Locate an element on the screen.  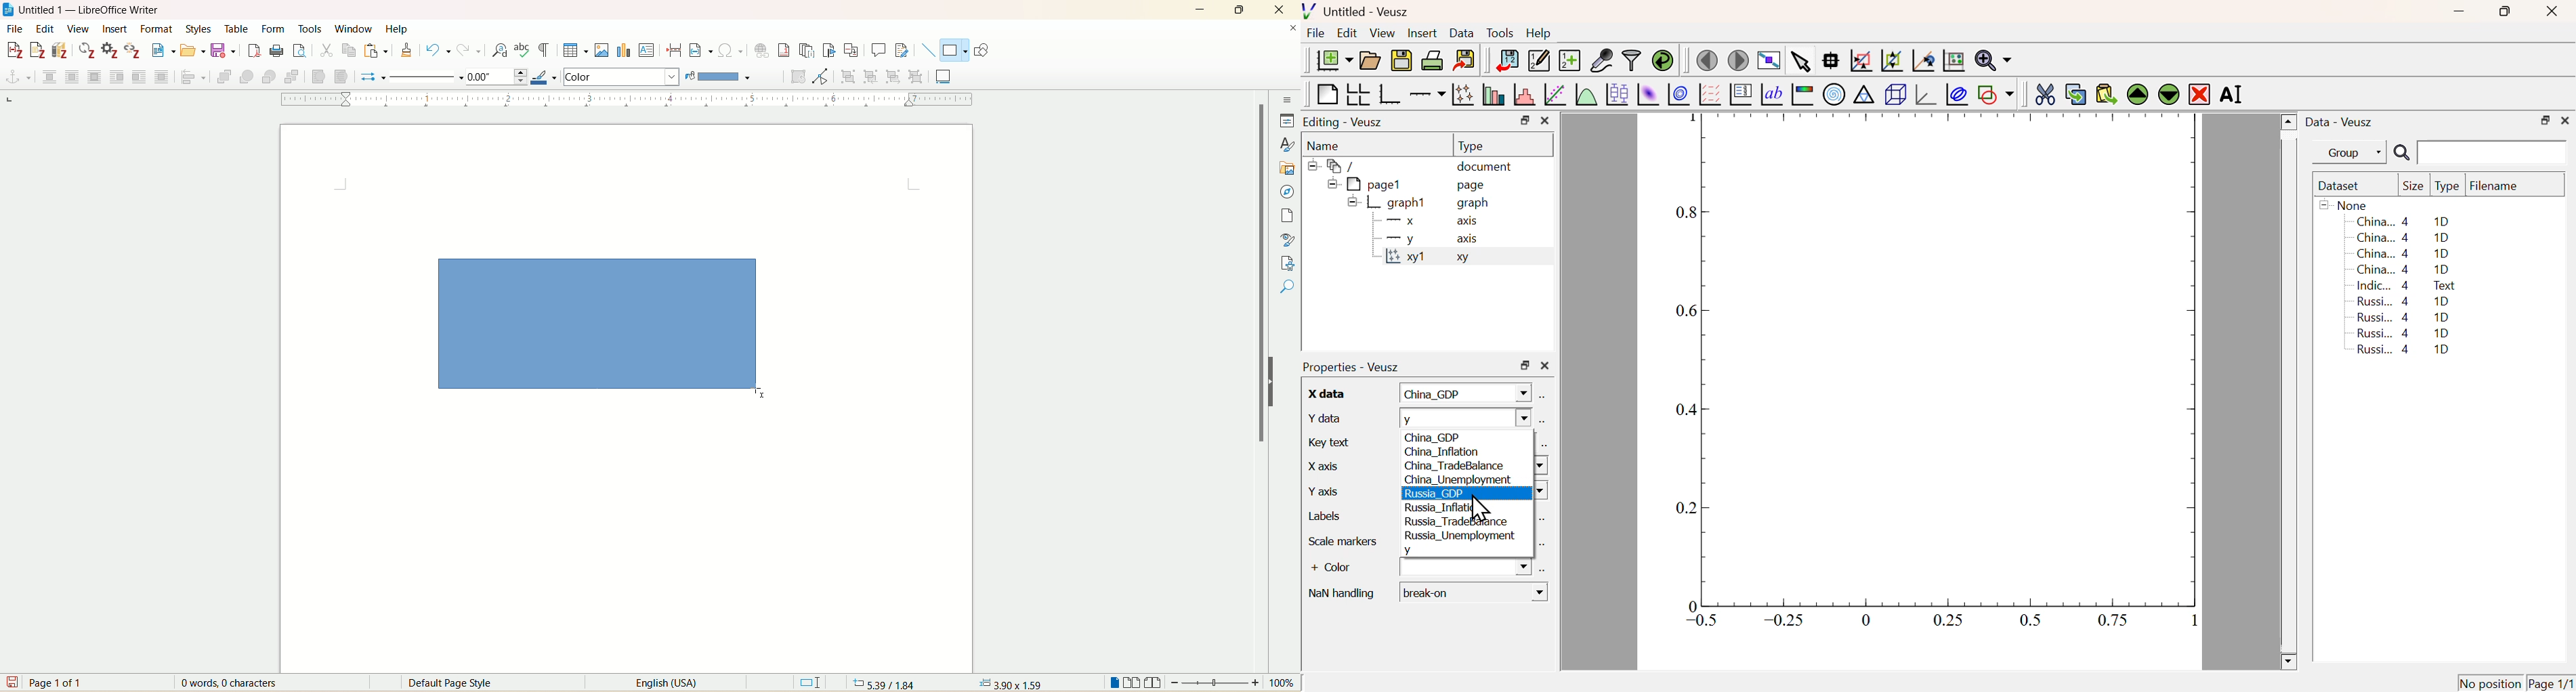
China... 4 1D is located at coordinates (2403, 221).